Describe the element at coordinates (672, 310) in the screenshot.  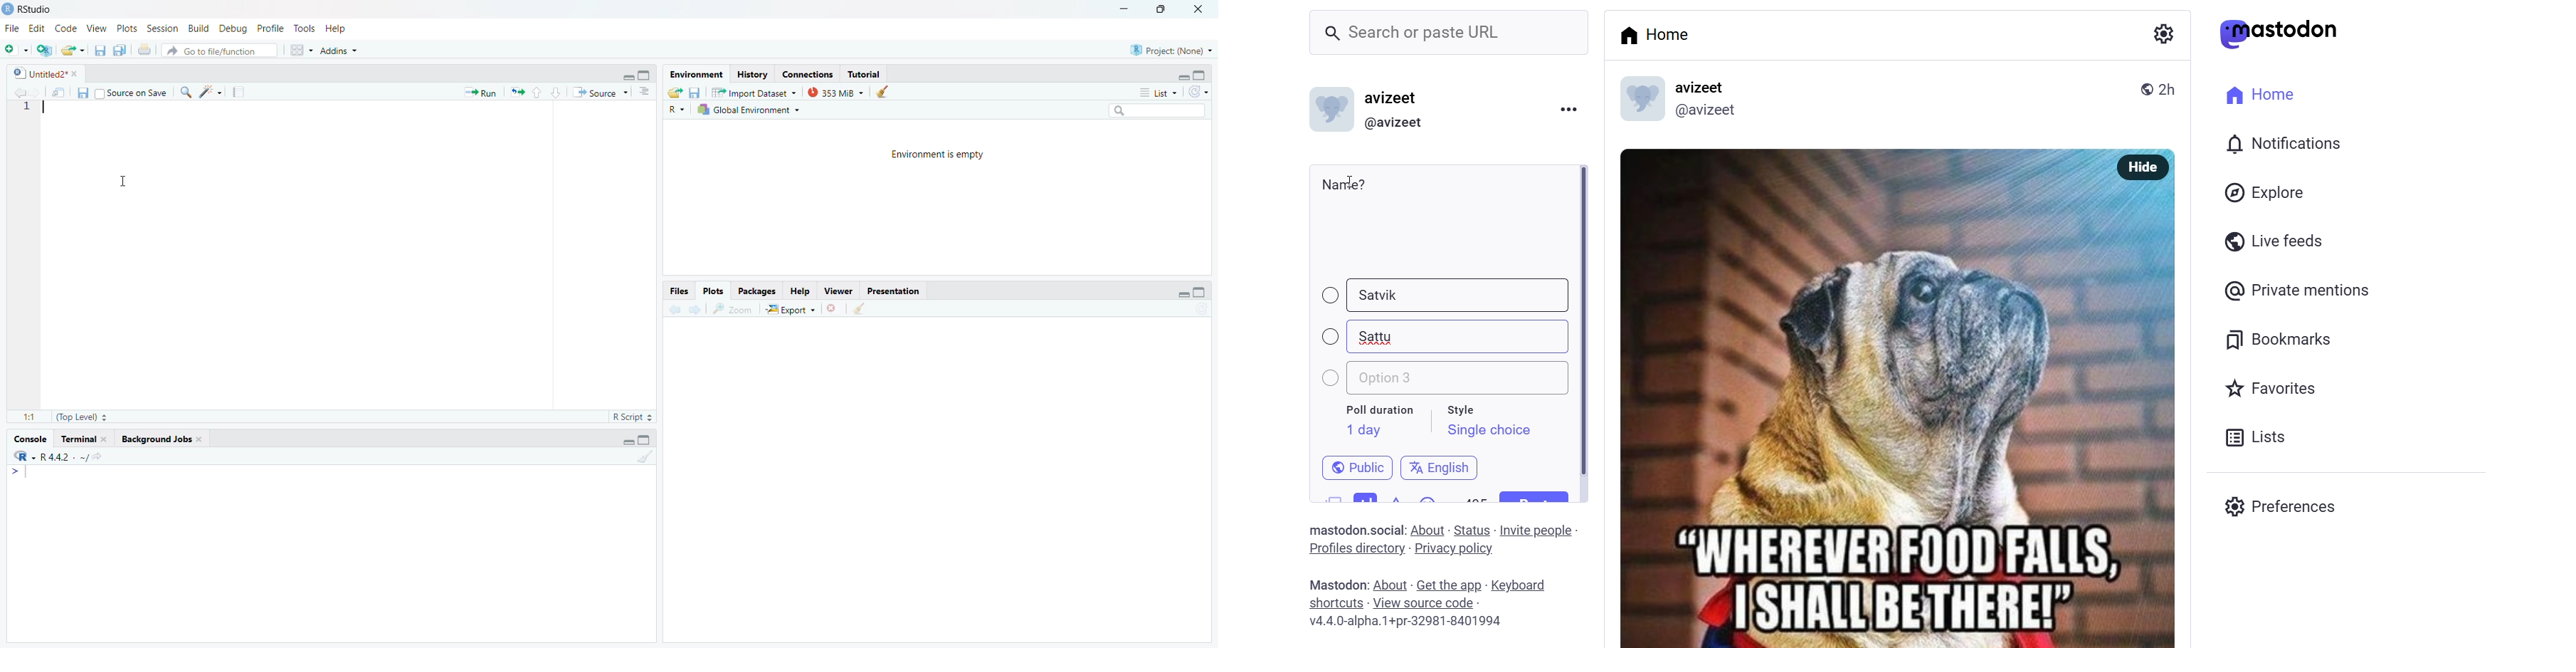
I see `go back` at that location.